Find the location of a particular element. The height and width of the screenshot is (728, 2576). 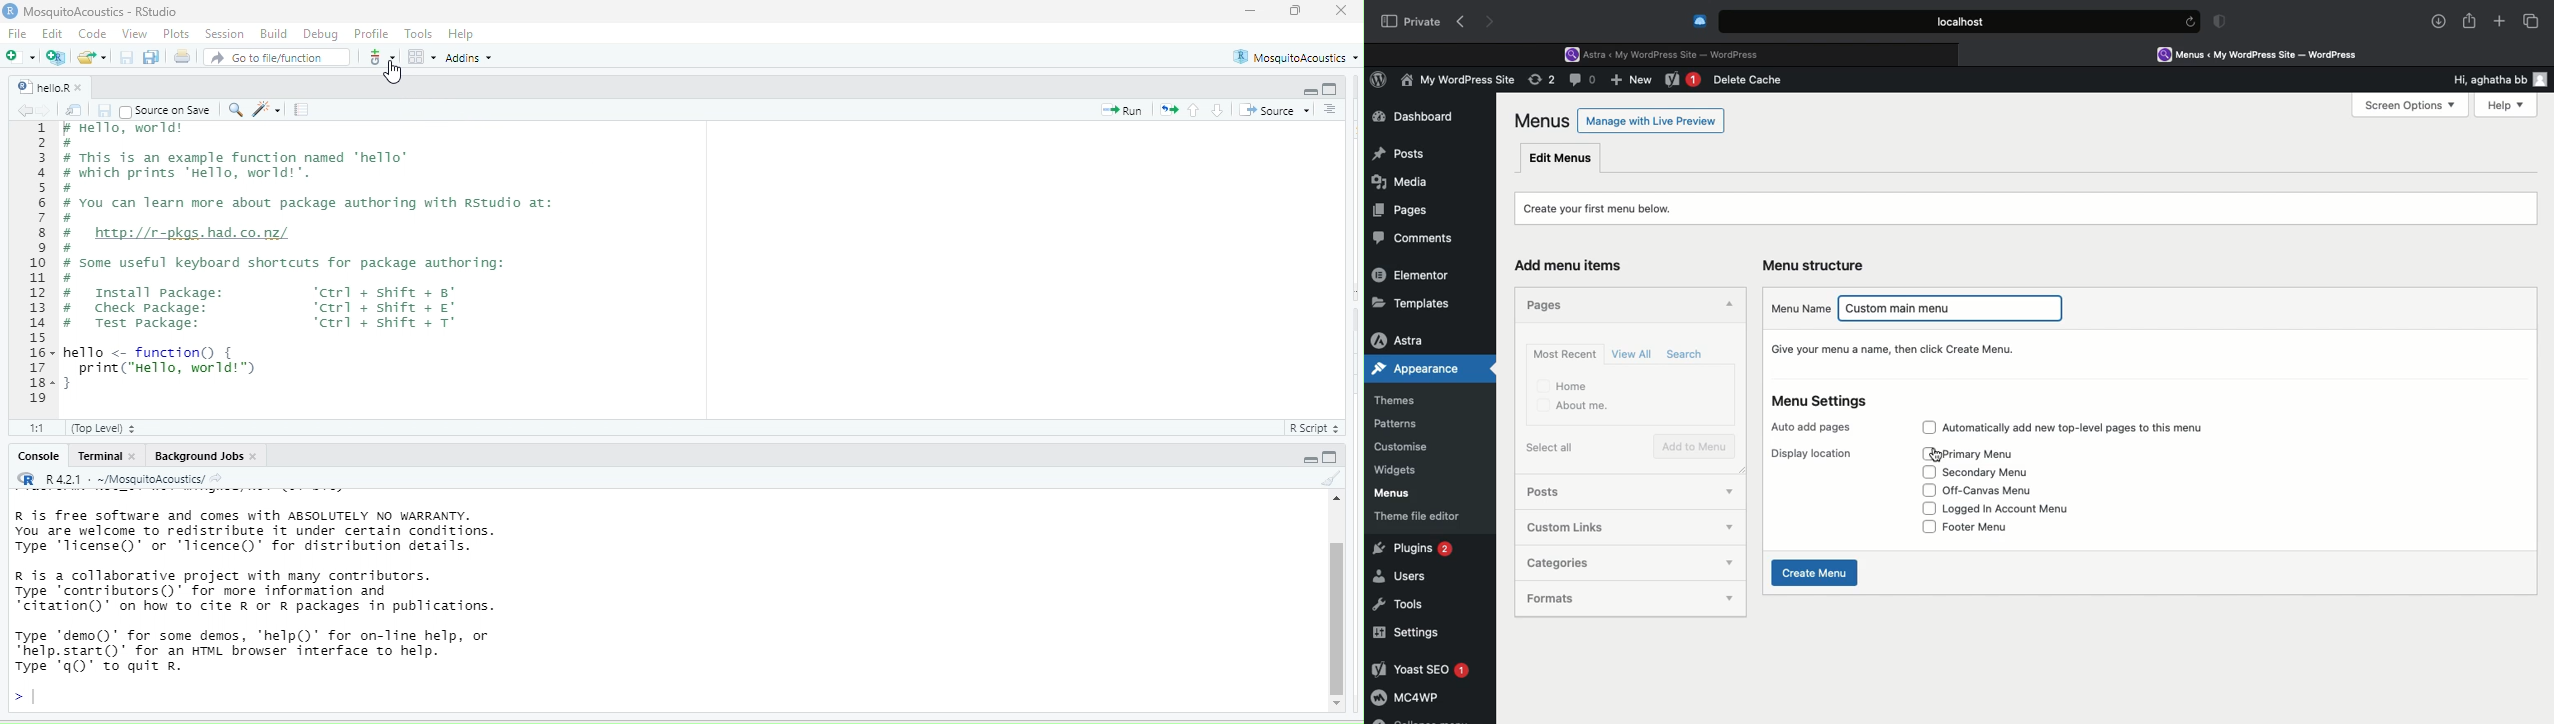

find/replace is located at coordinates (237, 110).